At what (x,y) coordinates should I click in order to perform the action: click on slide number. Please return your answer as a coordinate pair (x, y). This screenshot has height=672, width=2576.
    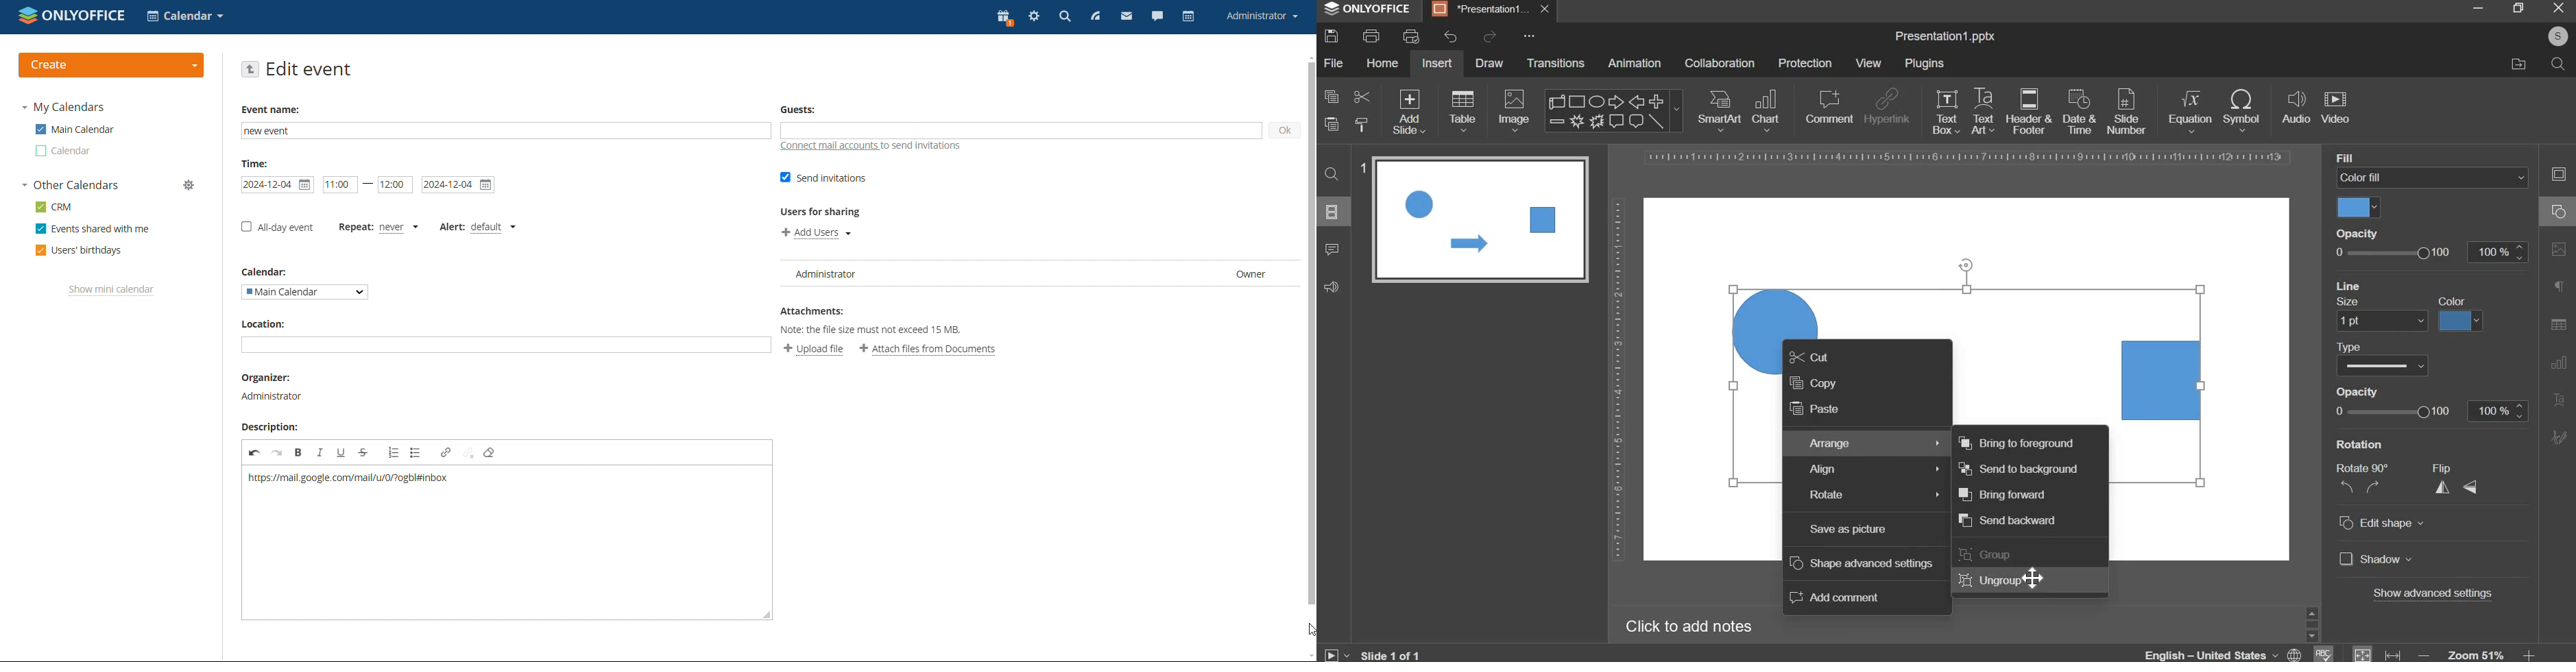
    Looking at the image, I should click on (2126, 110).